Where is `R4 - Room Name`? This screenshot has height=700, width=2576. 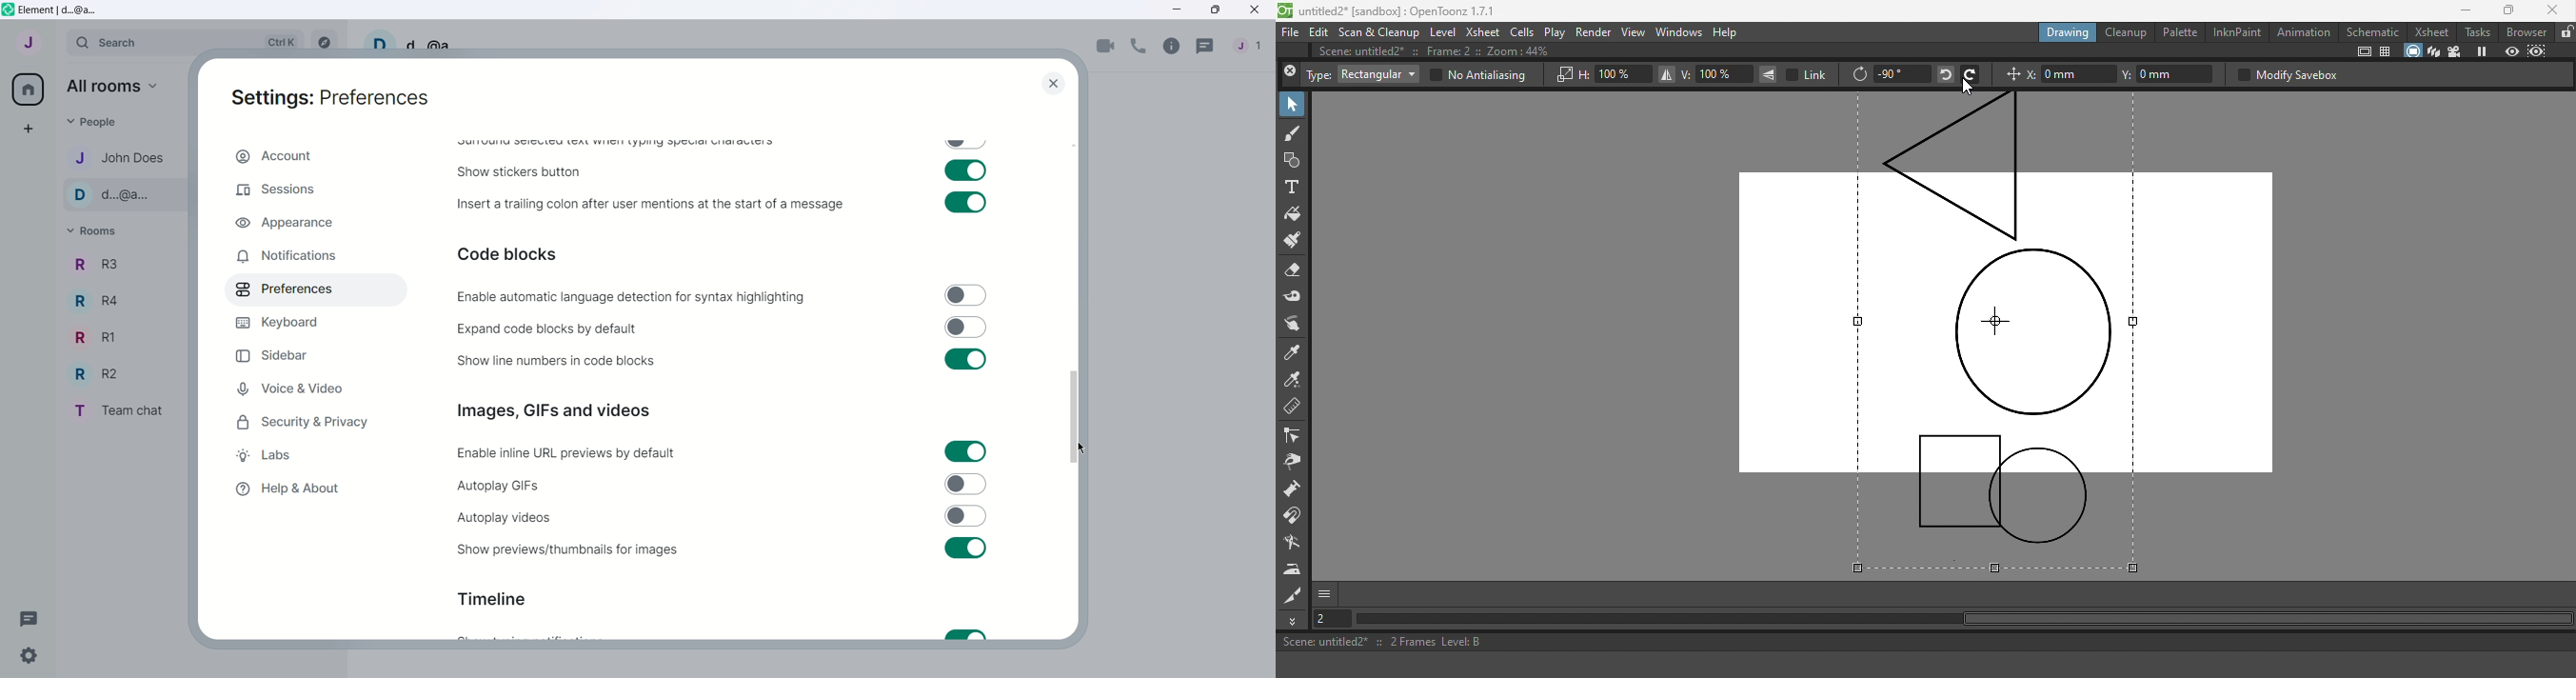
R4 - Room Name is located at coordinates (101, 302).